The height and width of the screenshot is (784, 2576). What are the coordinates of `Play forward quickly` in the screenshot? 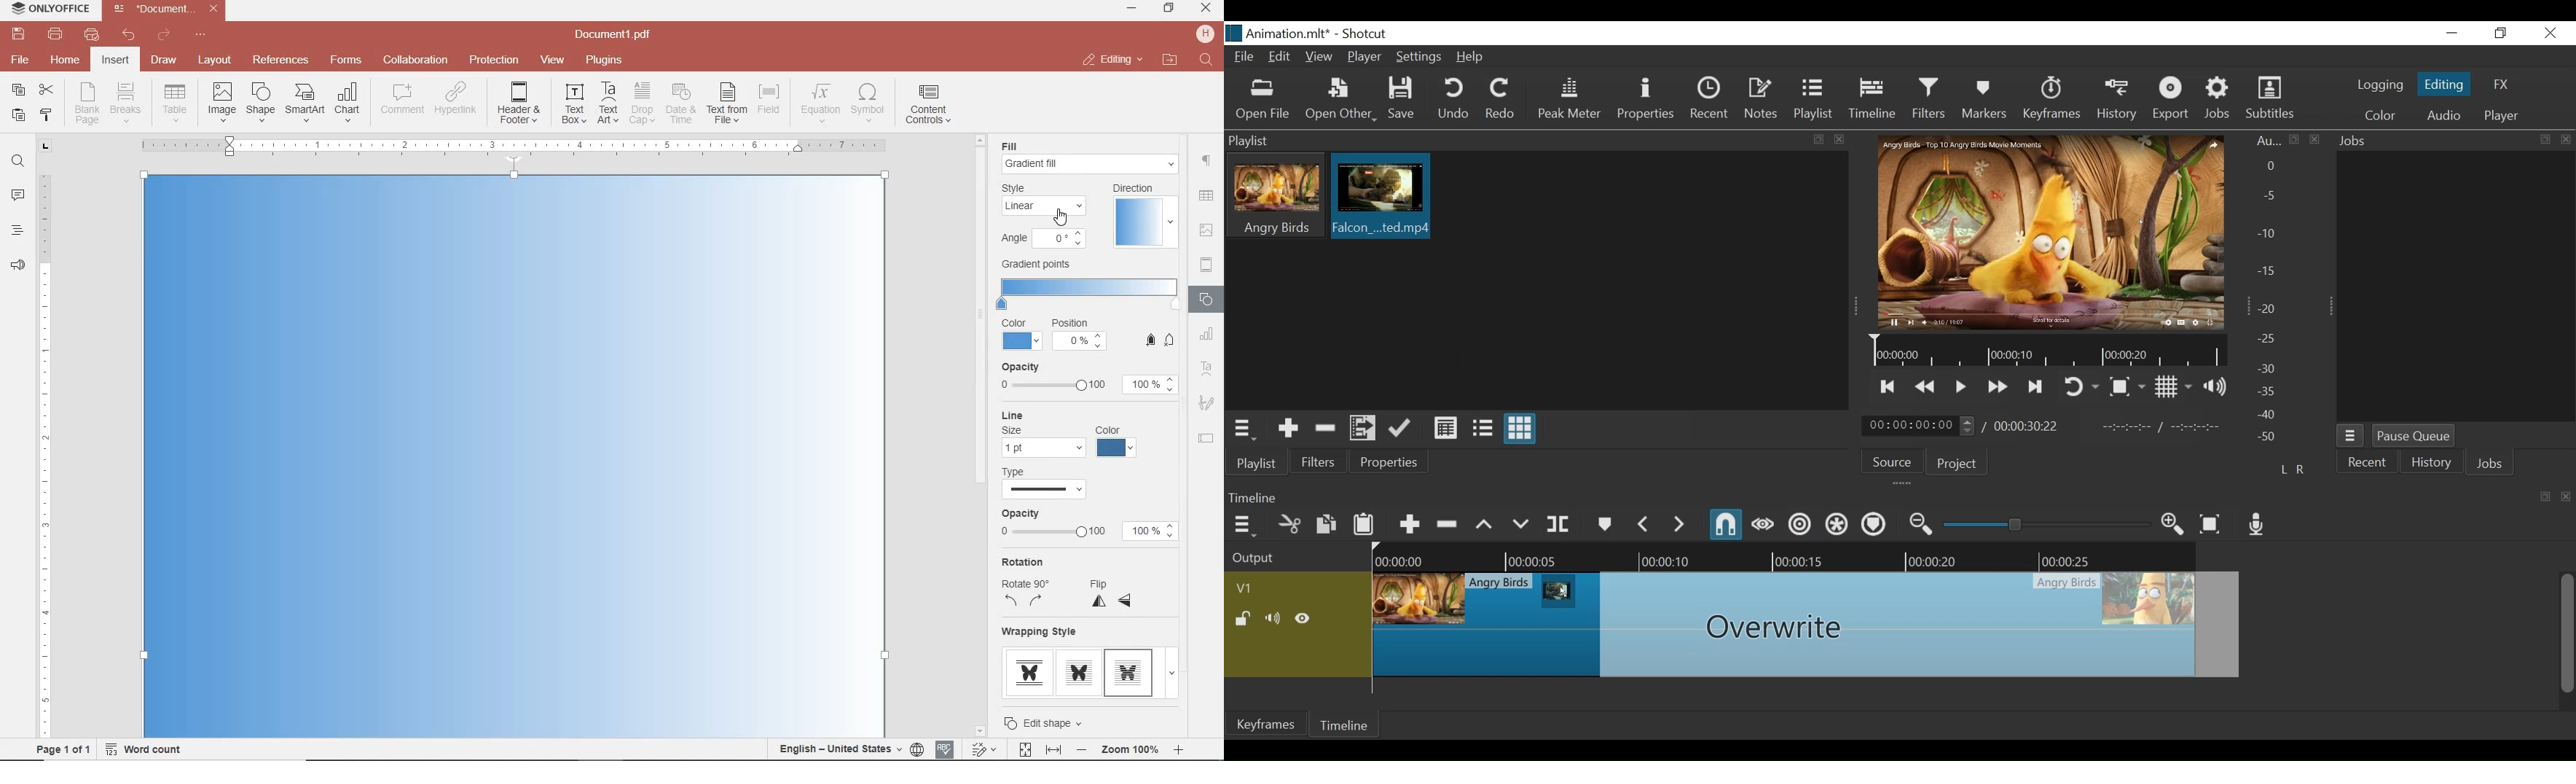 It's located at (1998, 388).